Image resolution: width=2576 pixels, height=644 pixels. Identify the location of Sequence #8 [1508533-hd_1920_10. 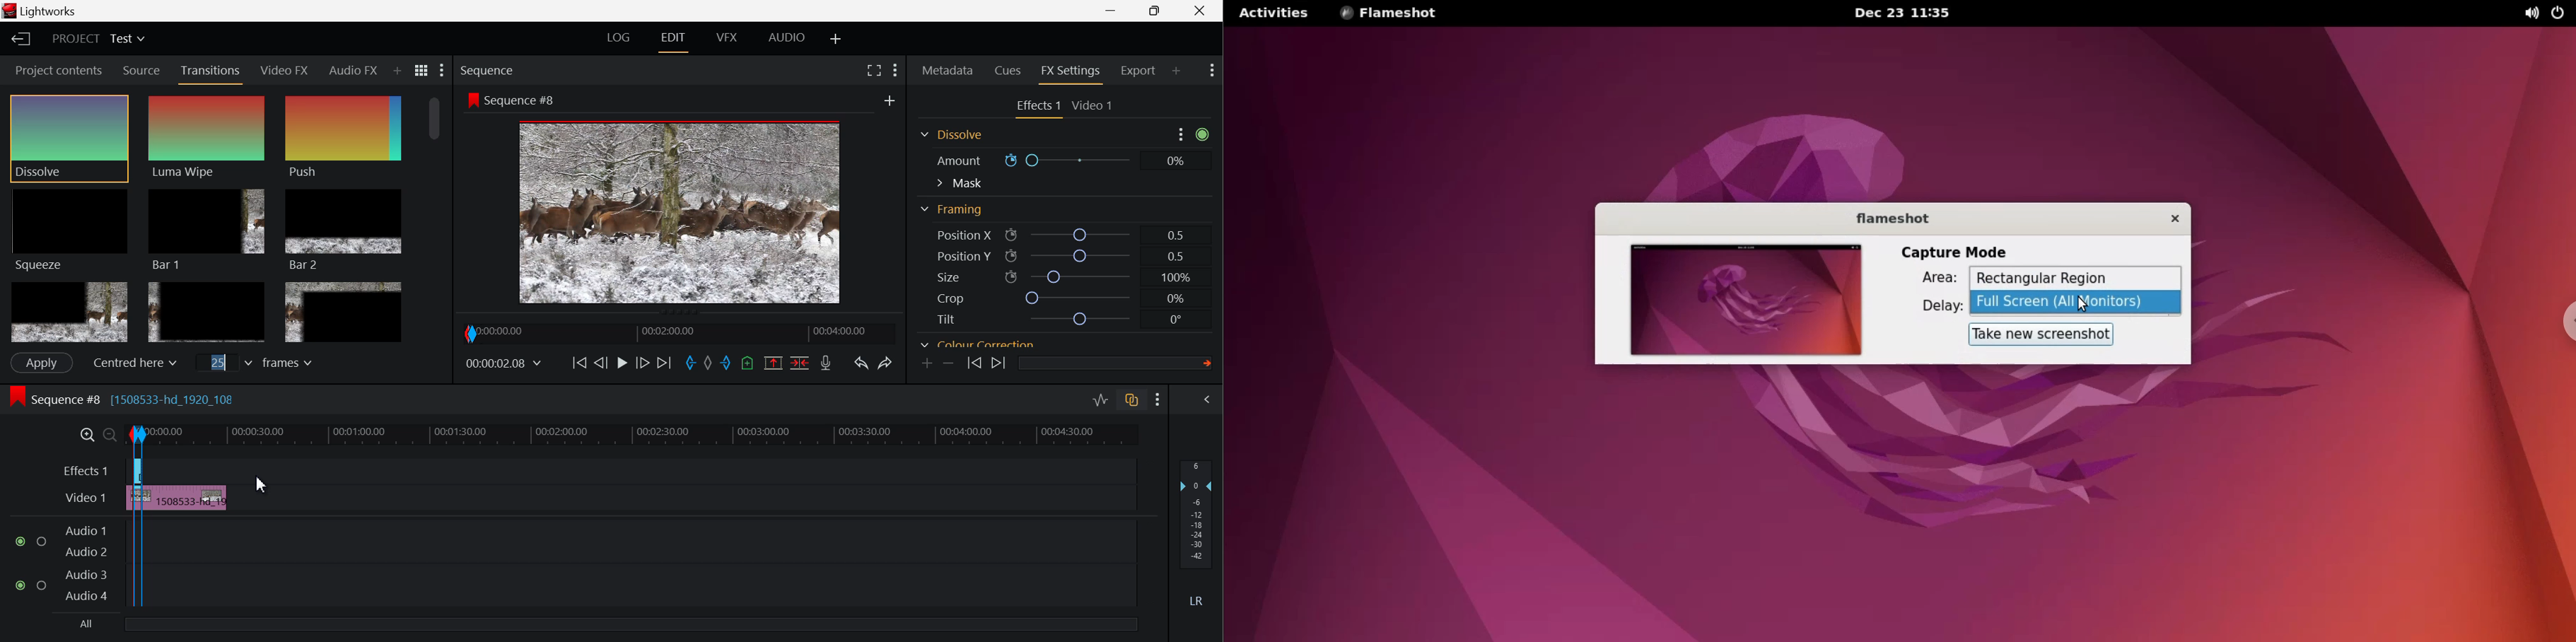
(126, 397).